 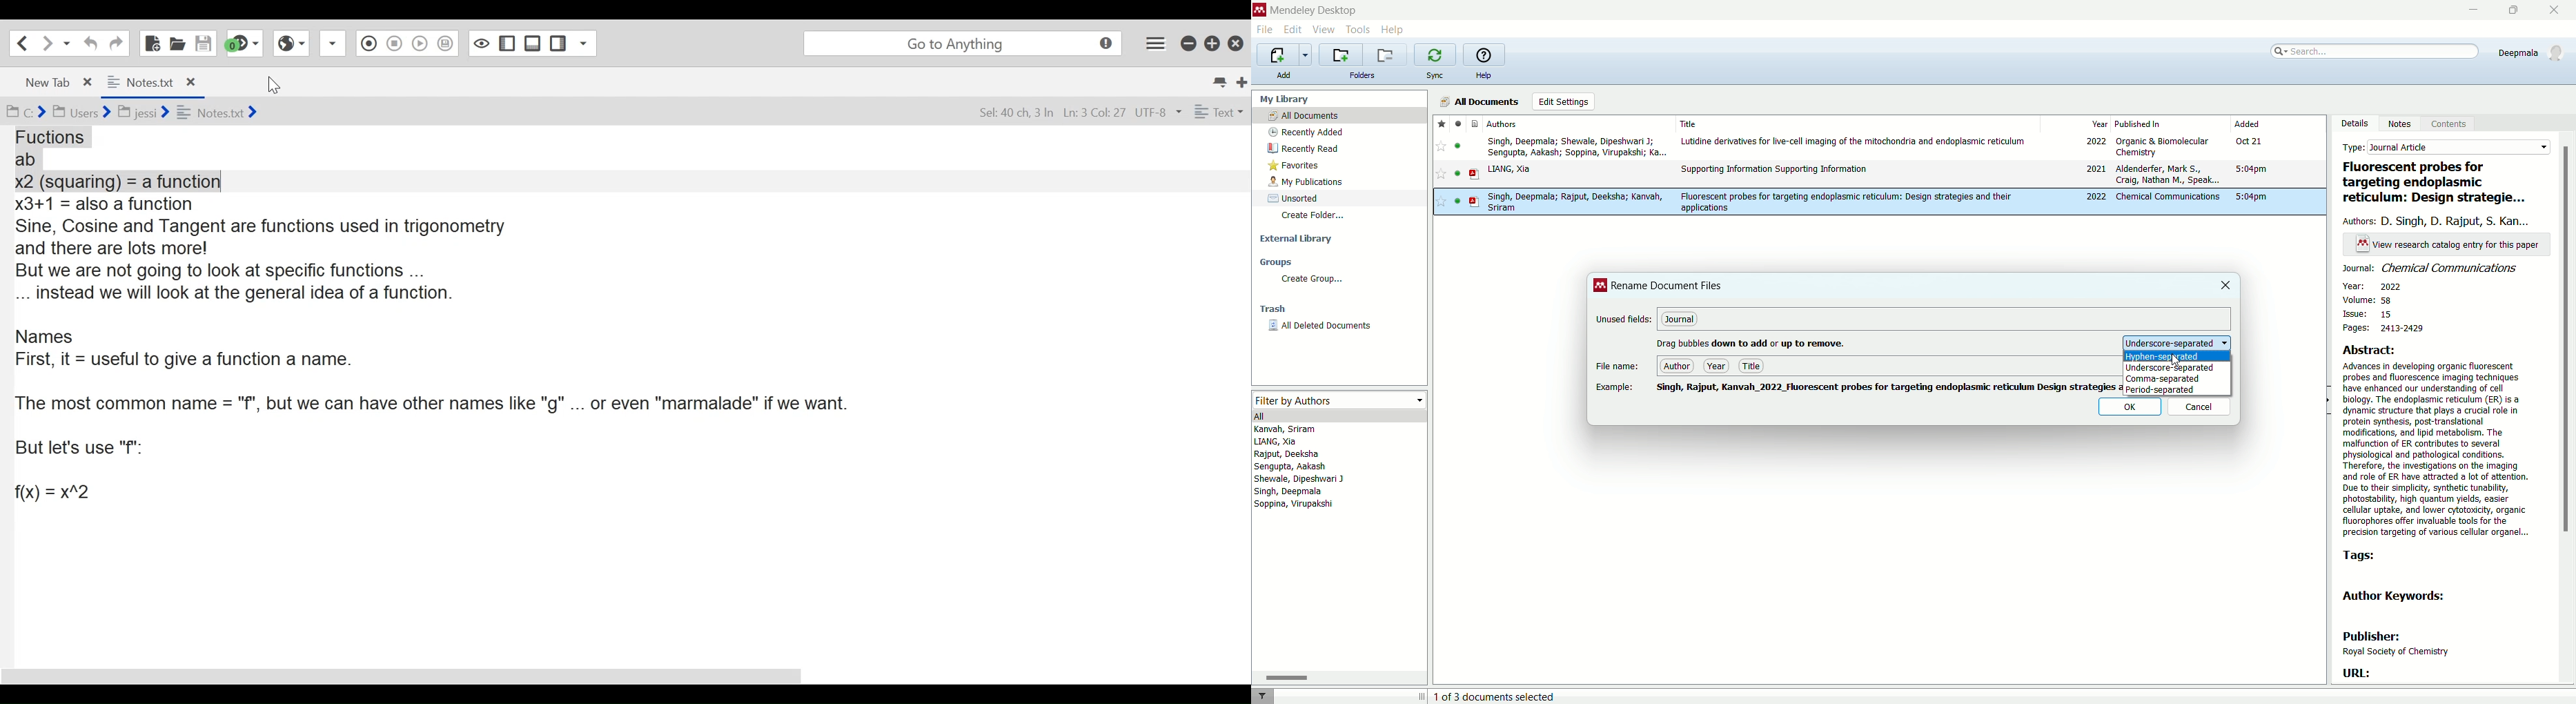 I want to click on view, so click(x=1325, y=28).